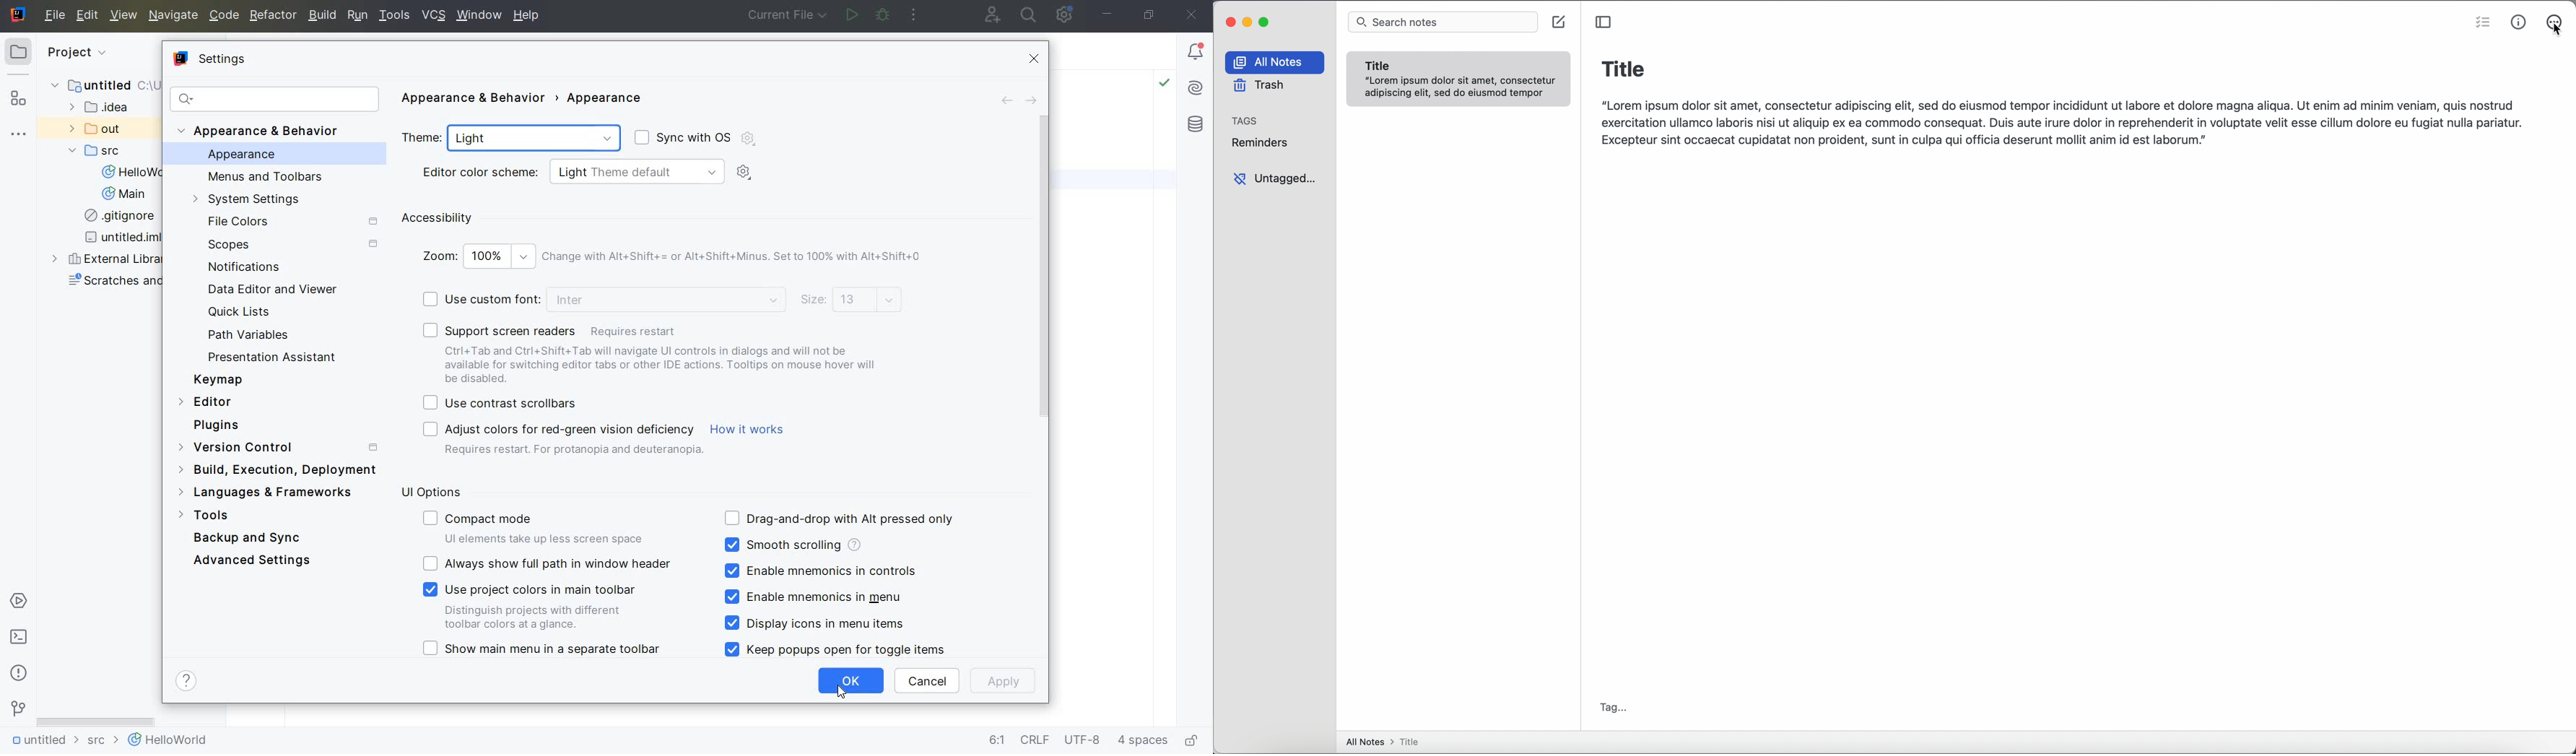  I want to click on OUT, so click(100, 129).